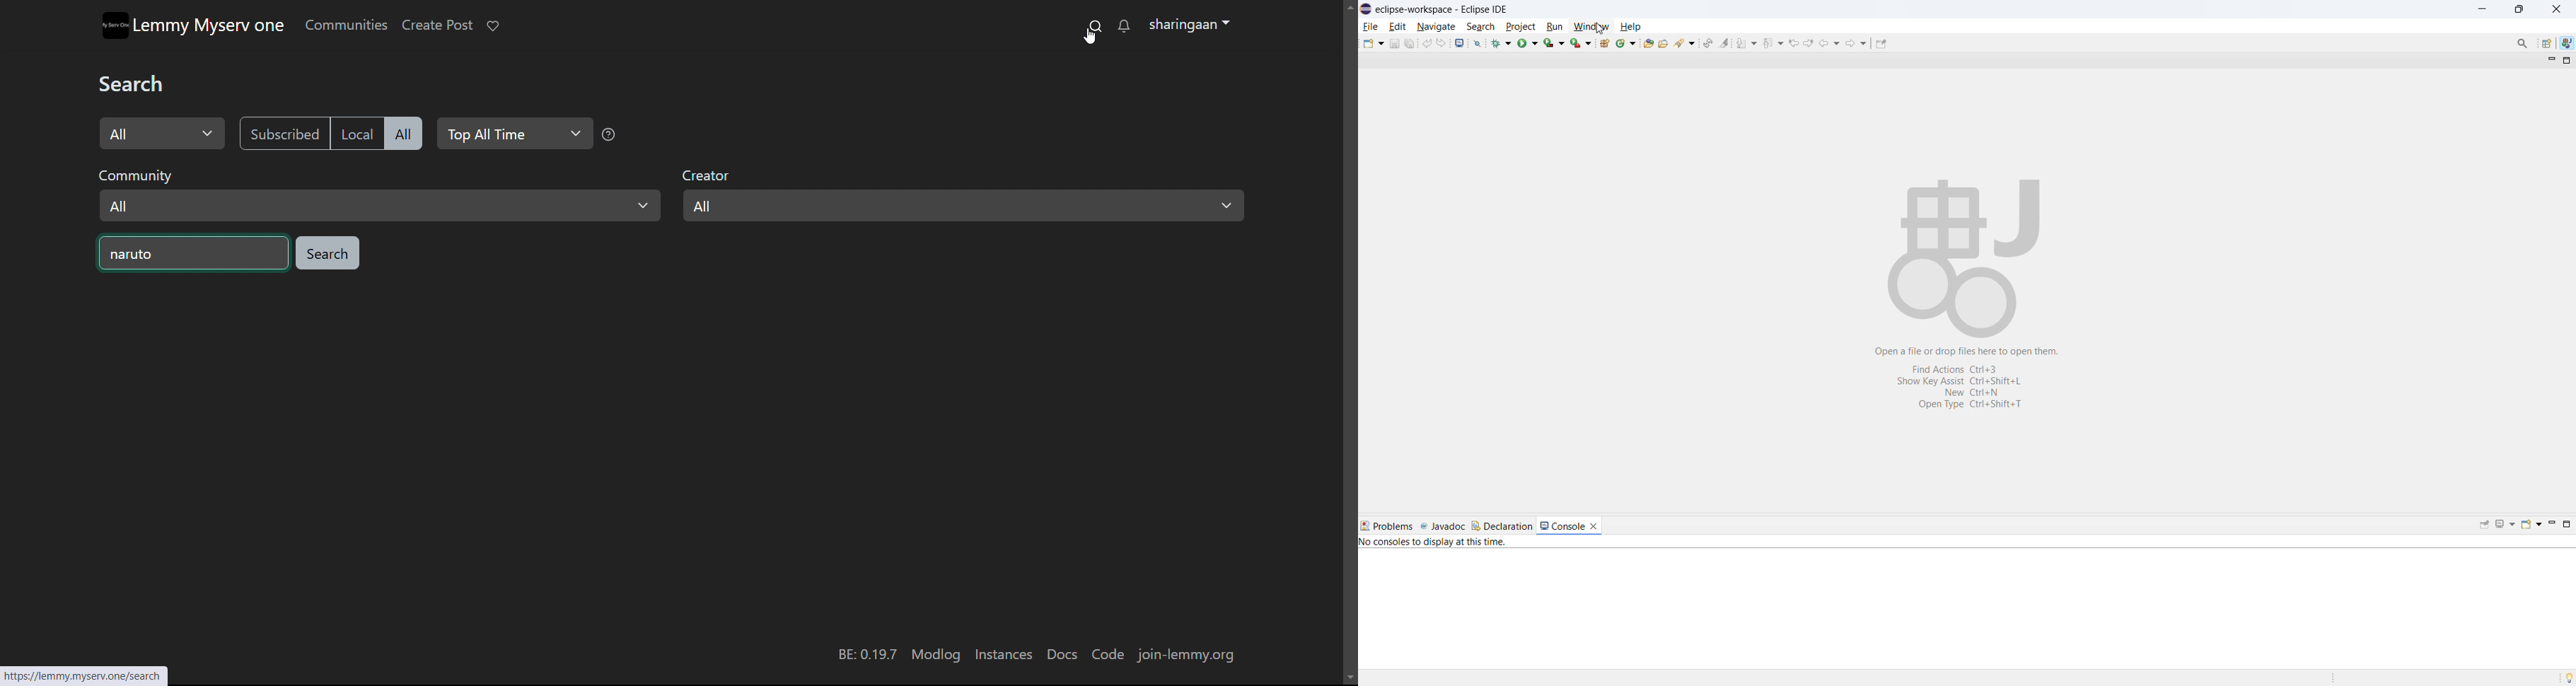 The height and width of the screenshot is (700, 2576). Describe the element at coordinates (1881, 44) in the screenshot. I see `pin editor` at that location.